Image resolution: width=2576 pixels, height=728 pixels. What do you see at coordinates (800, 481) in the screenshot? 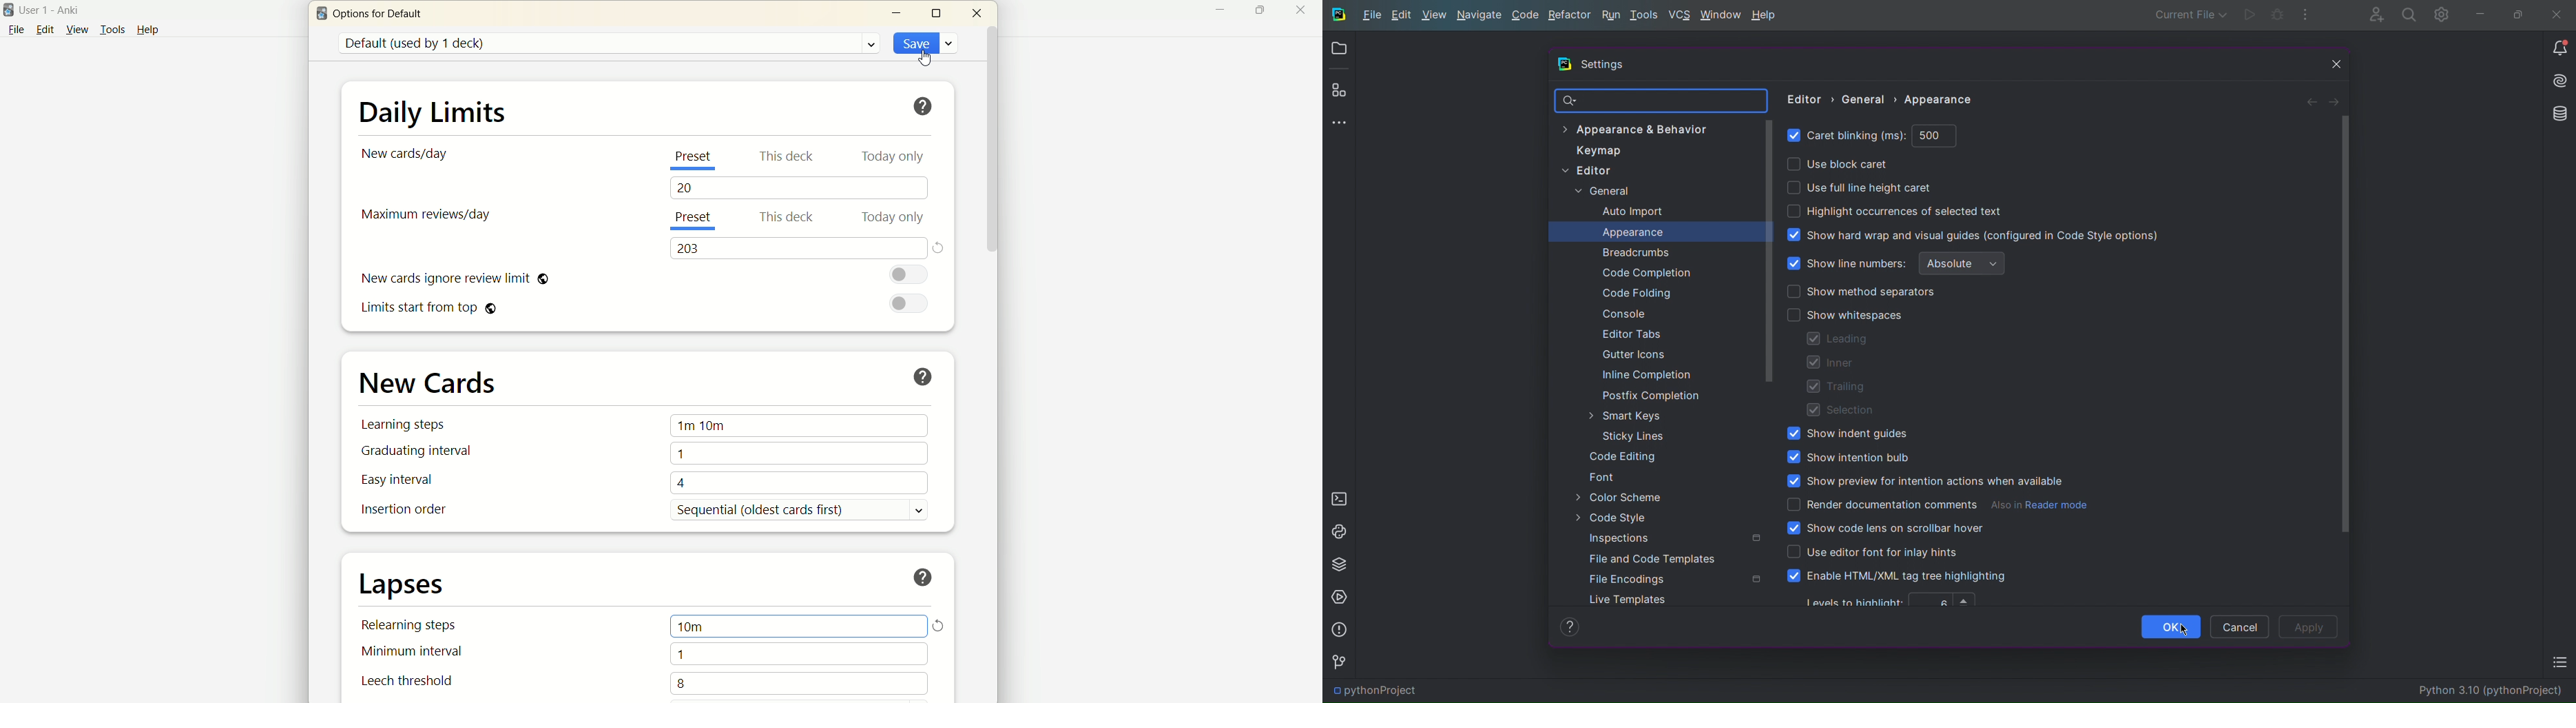
I see `4` at bounding box center [800, 481].